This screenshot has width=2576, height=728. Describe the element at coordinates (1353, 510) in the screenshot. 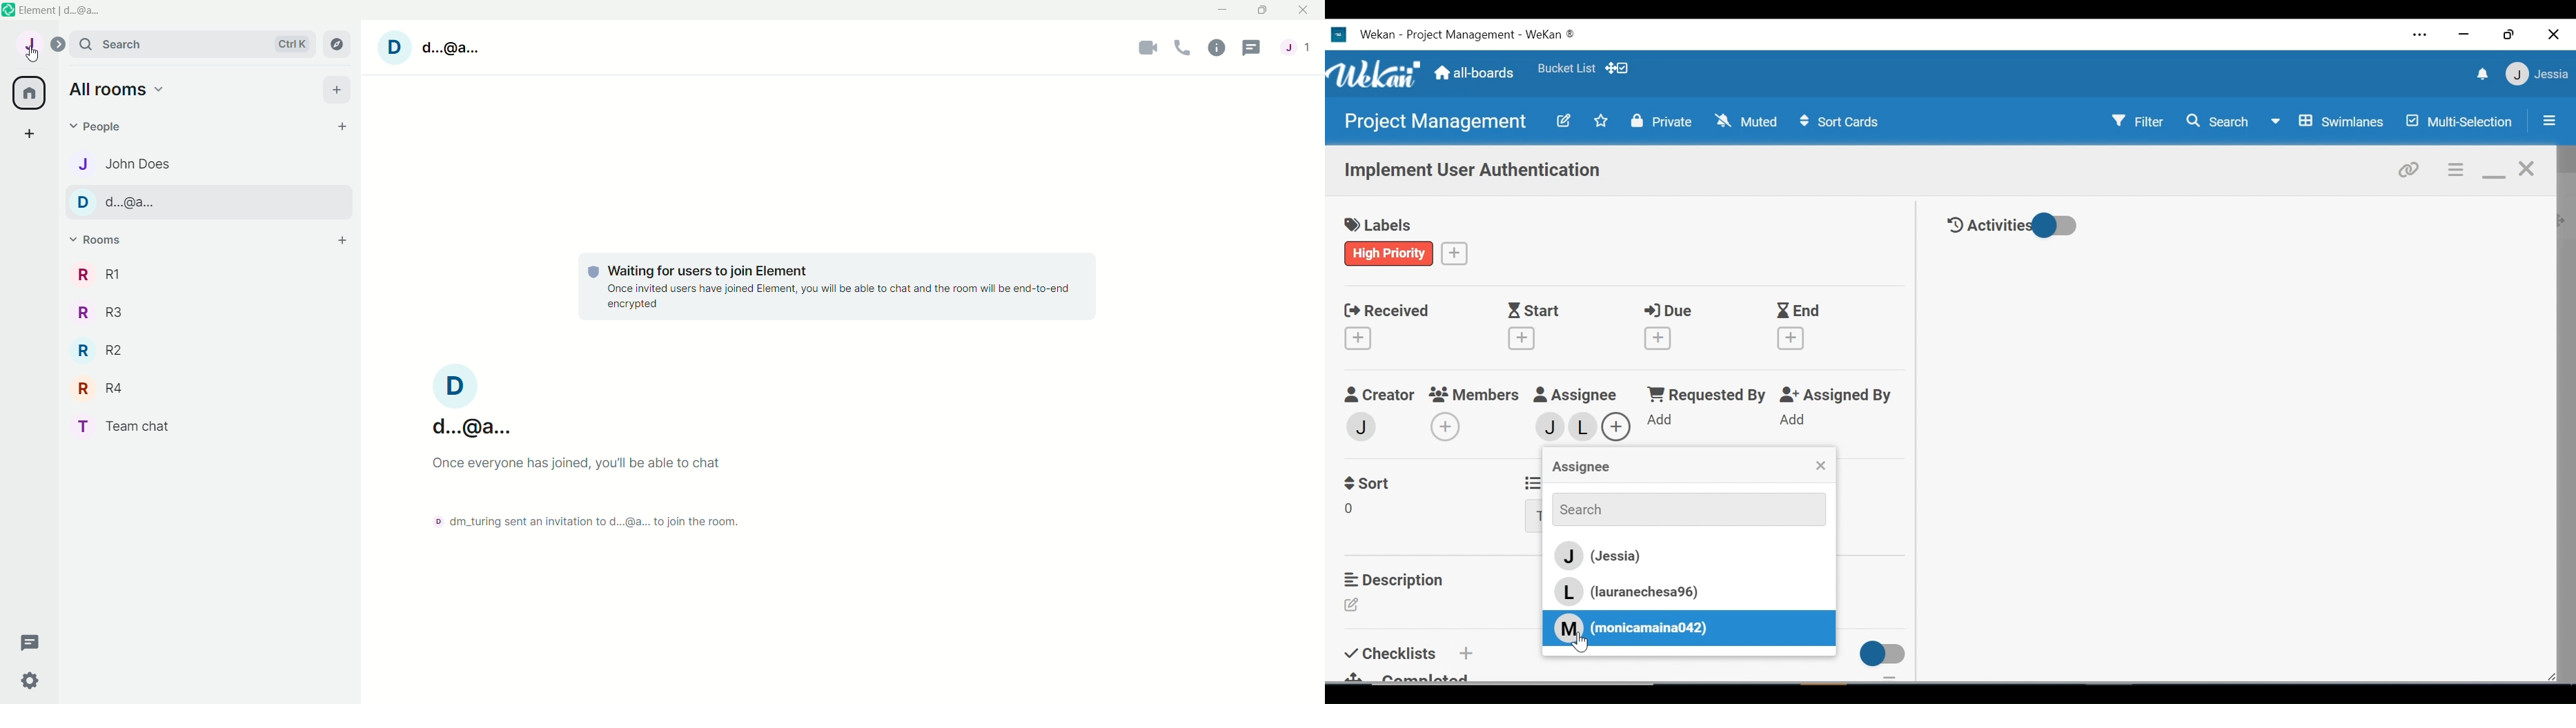

I see `Field` at that location.